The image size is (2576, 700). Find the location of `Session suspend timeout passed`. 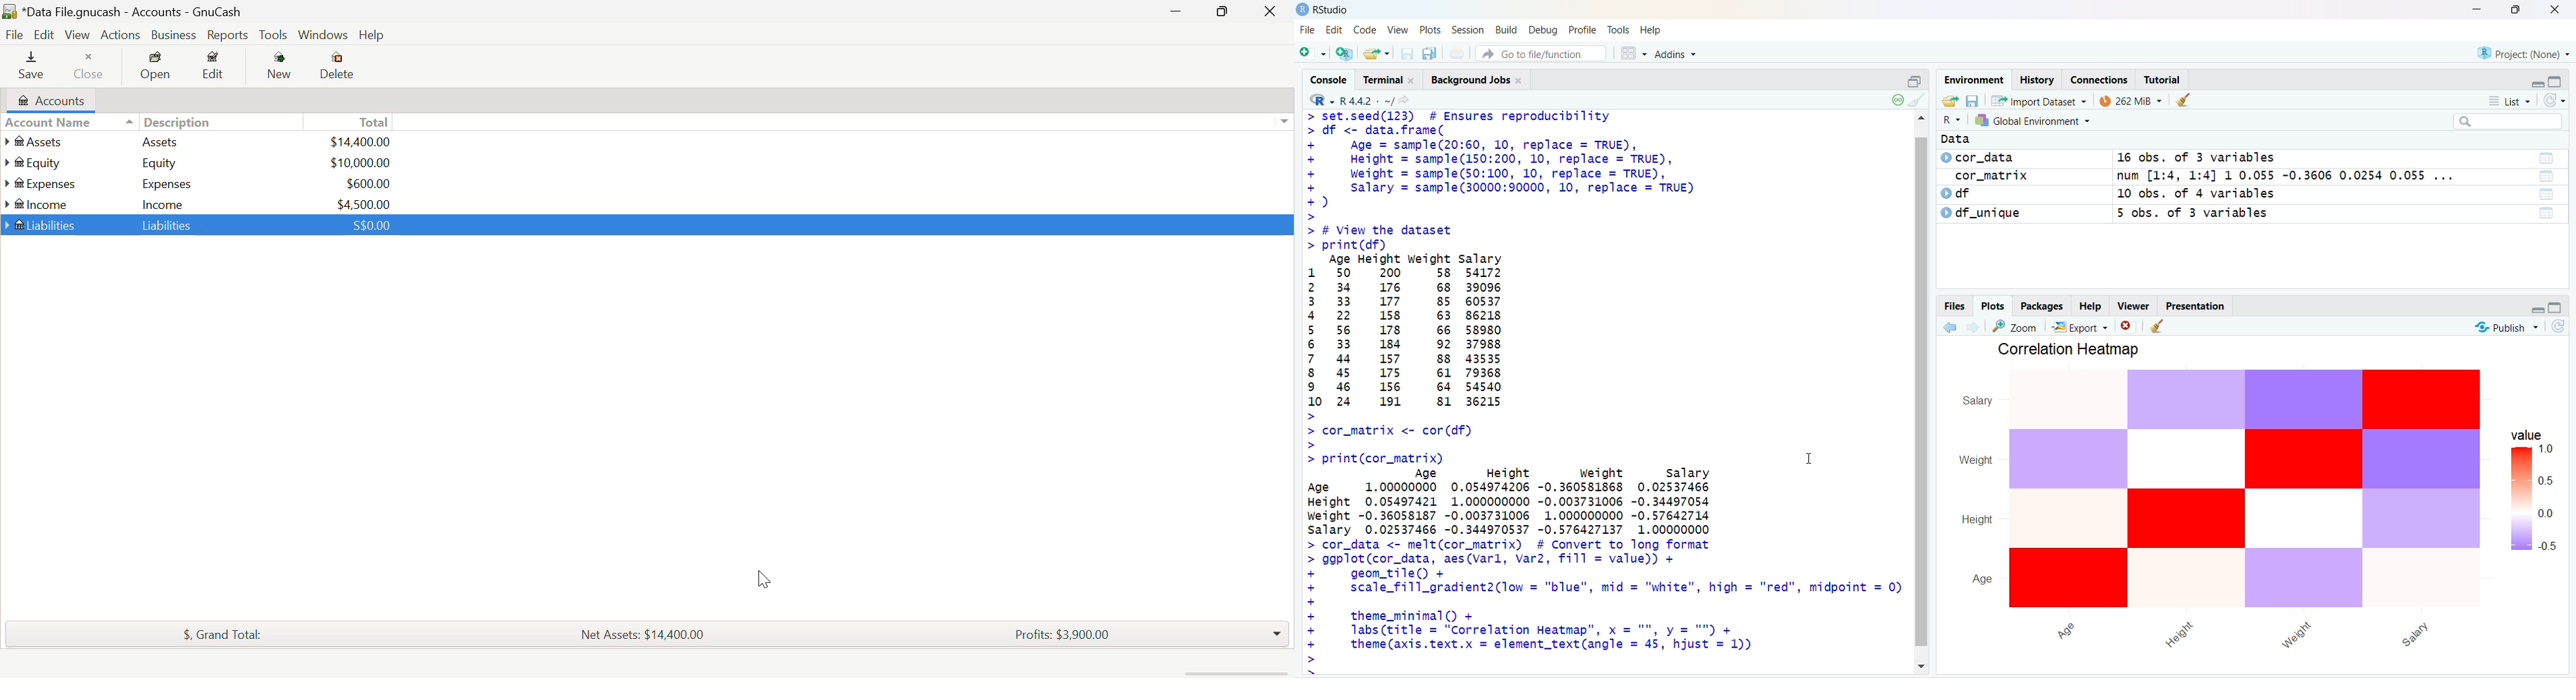

Session suspend timeout passed is located at coordinates (1897, 99).